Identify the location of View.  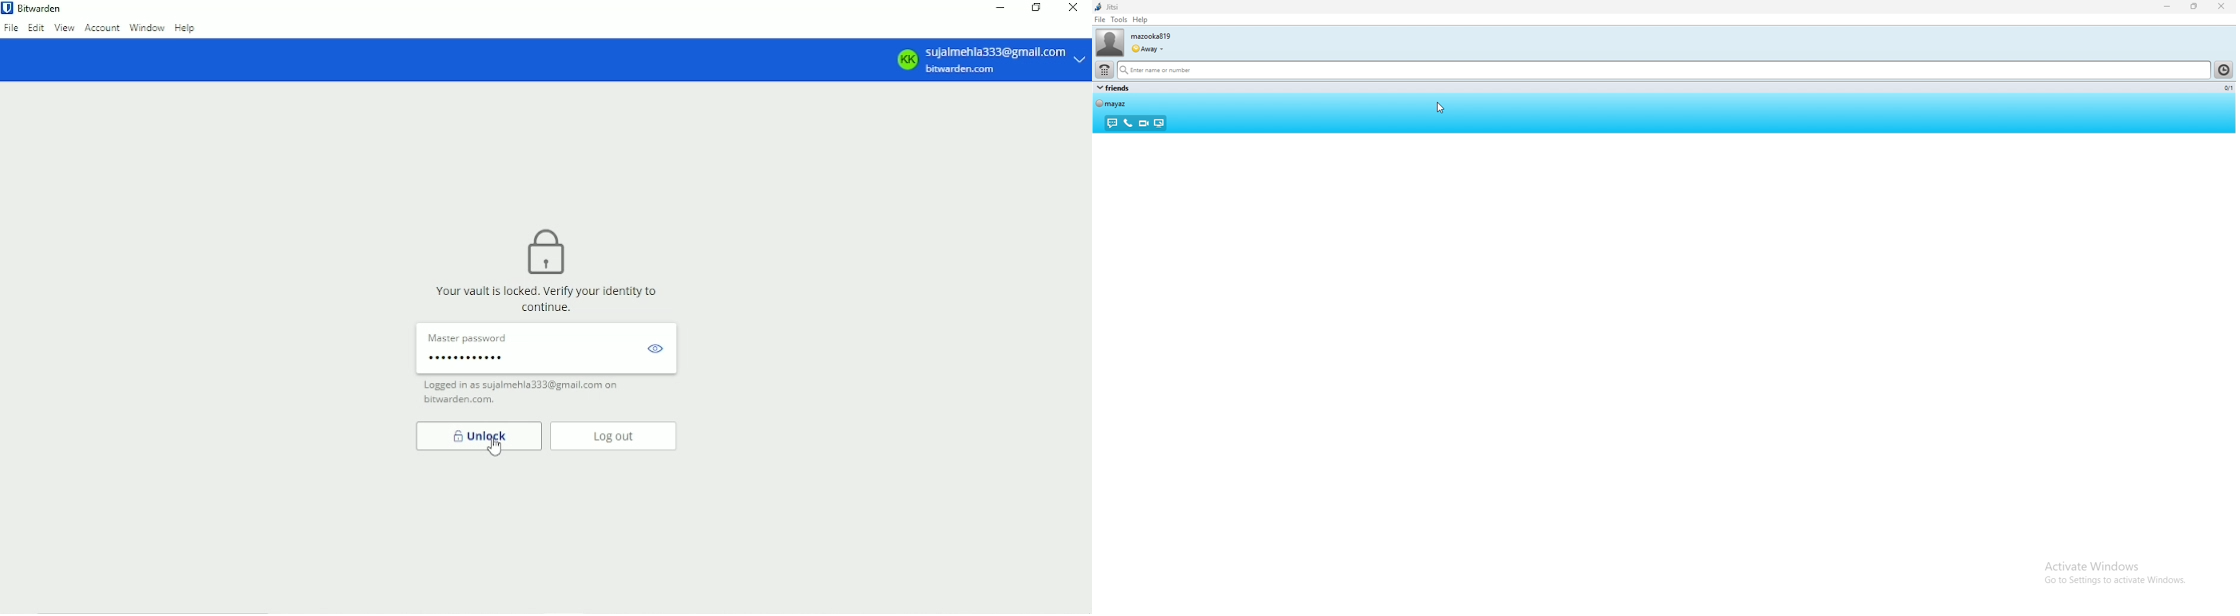
(64, 28).